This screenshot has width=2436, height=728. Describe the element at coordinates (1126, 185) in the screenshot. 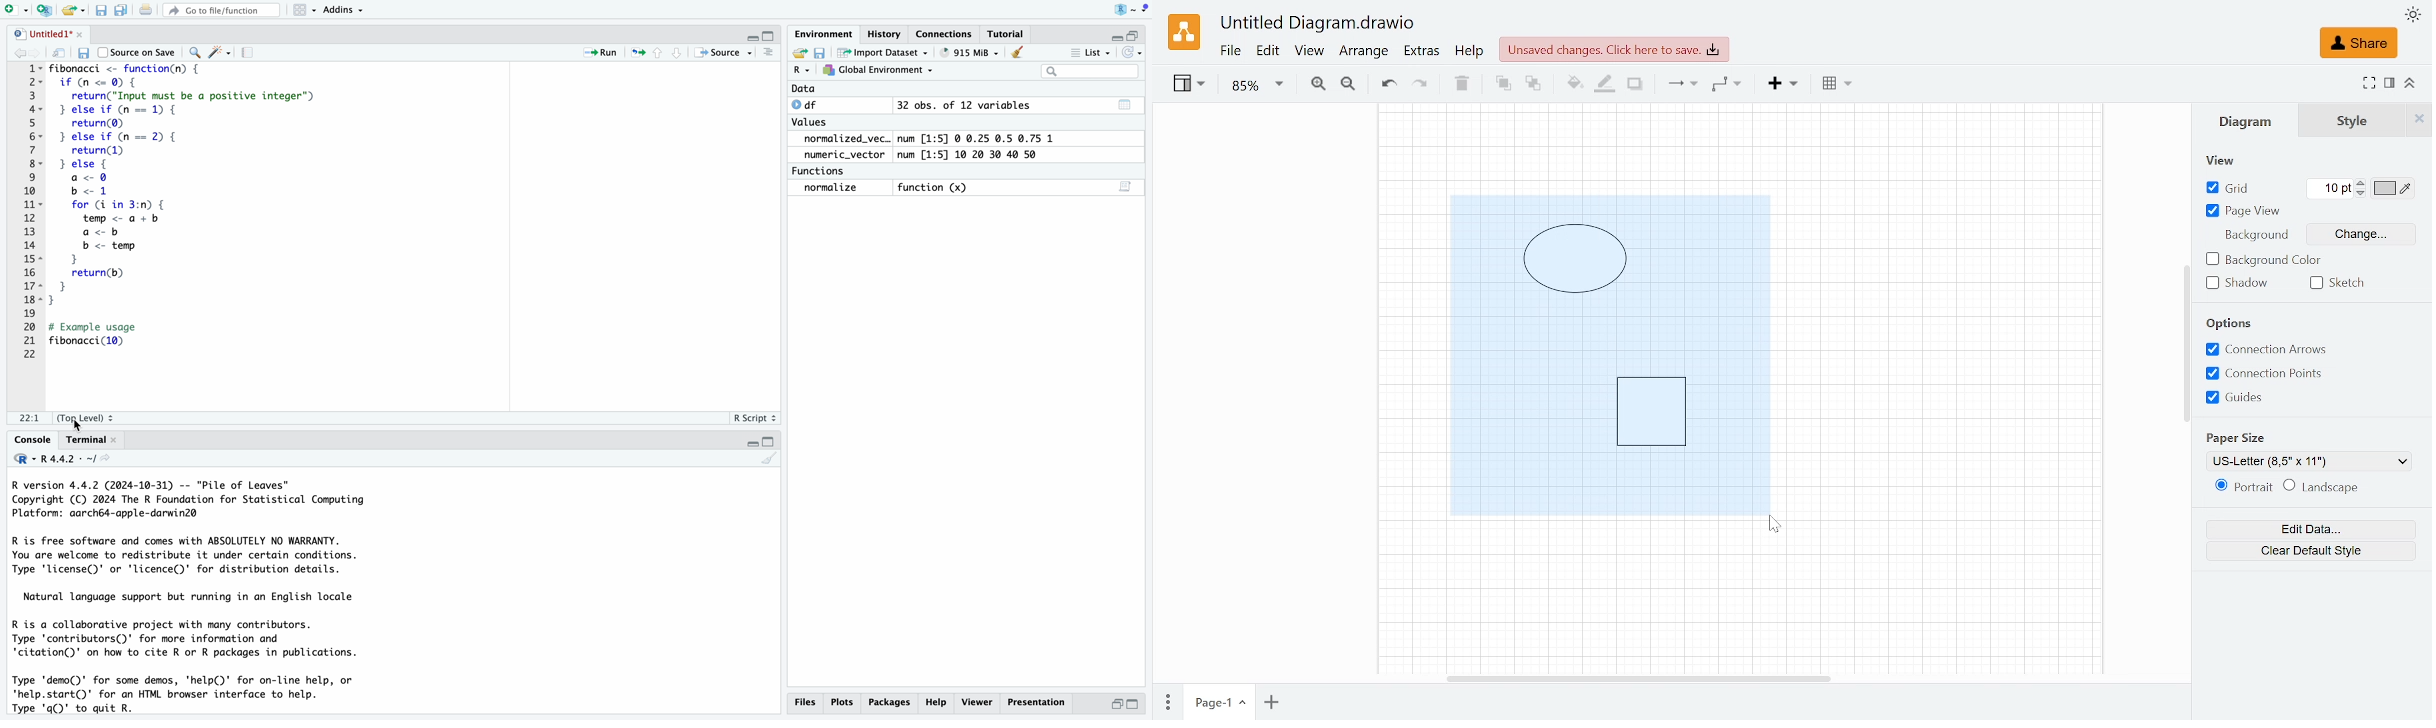

I see `script editor` at that location.